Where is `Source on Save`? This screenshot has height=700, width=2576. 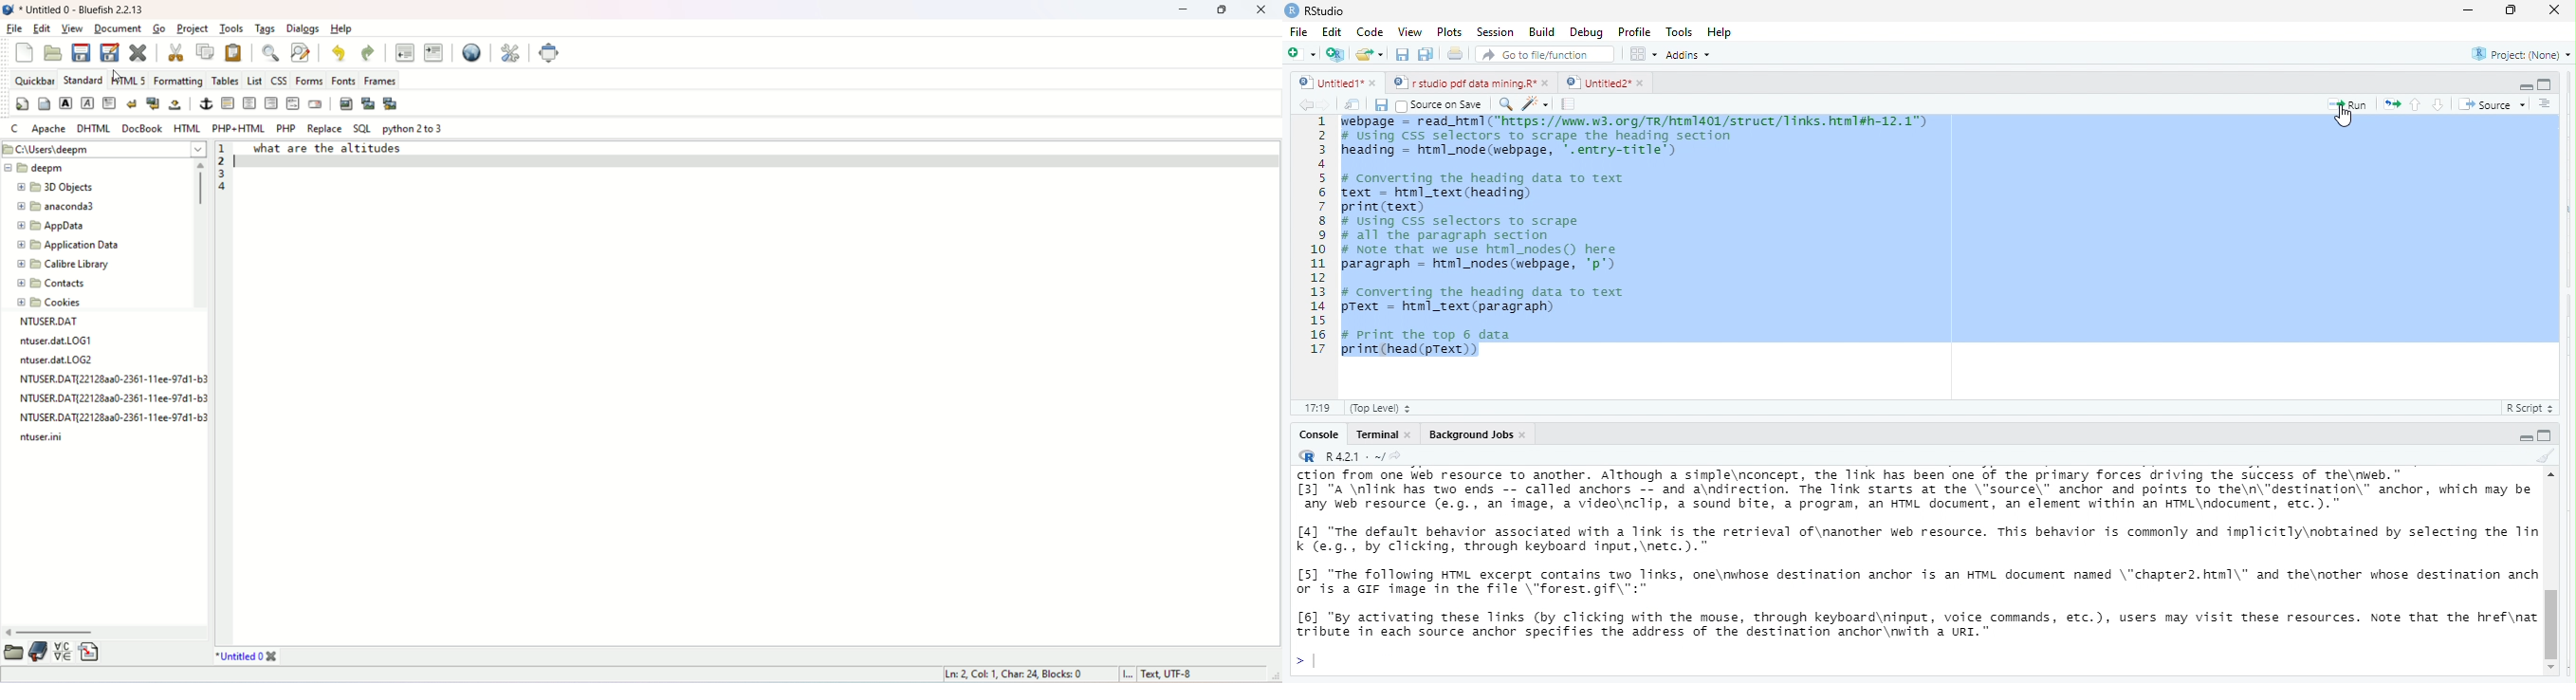
Source on Save is located at coordinates (1442, 105).